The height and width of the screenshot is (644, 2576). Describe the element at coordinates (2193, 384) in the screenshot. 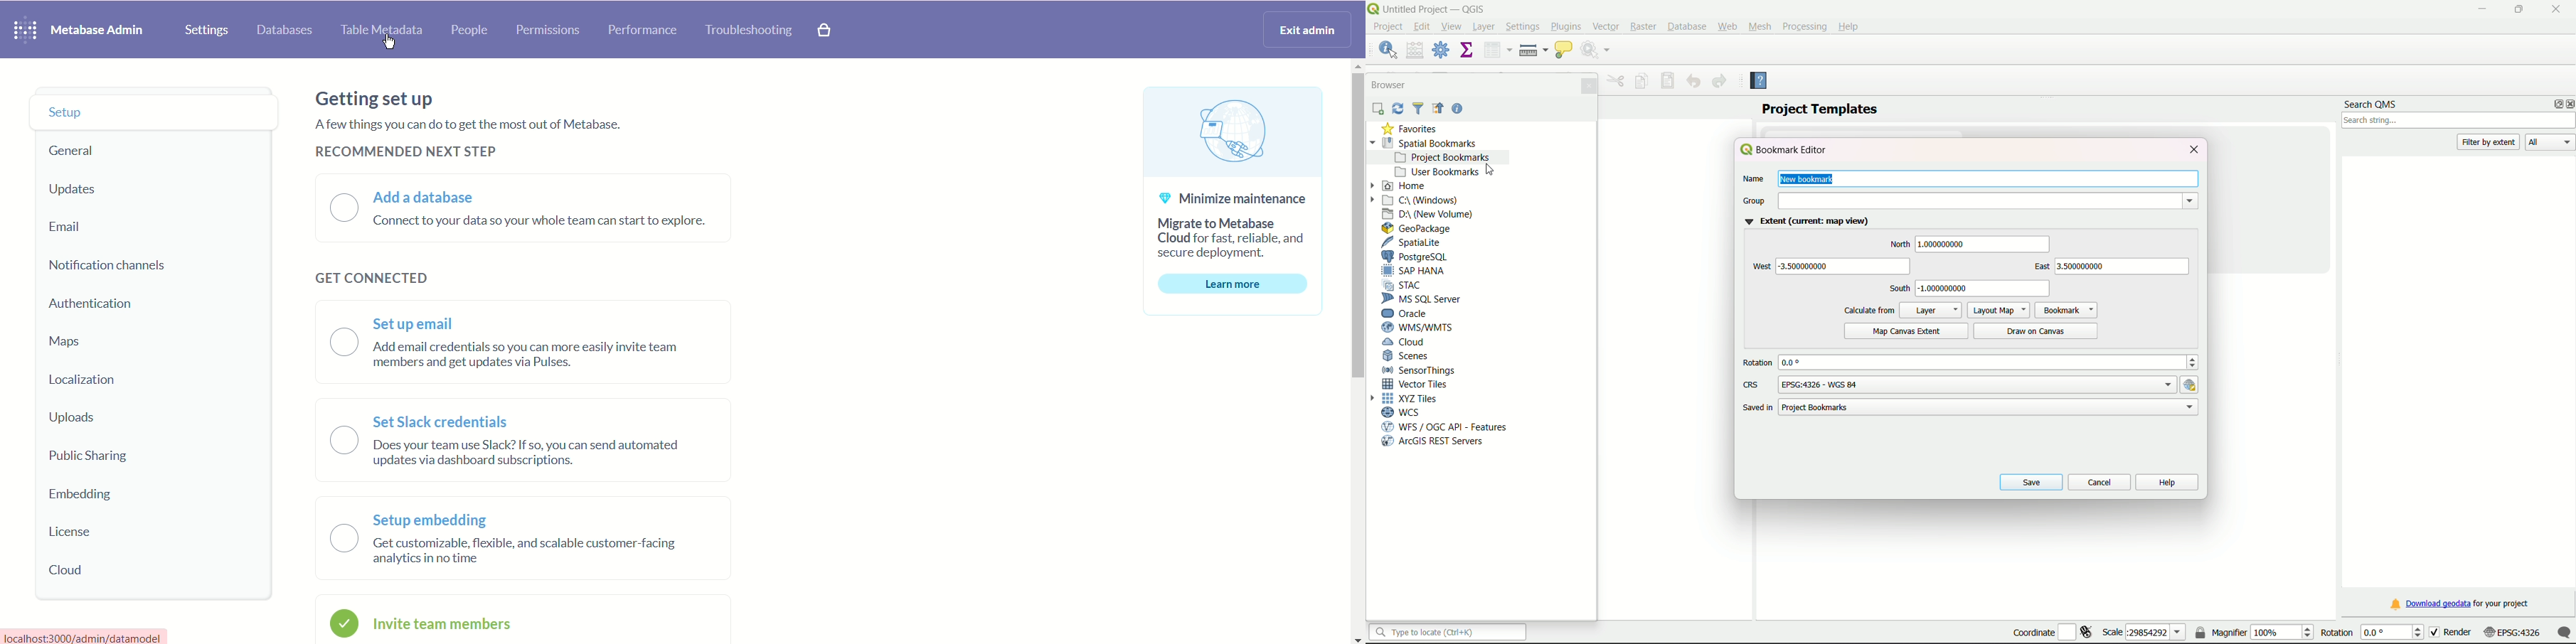

I see `hyperlink` at that location.